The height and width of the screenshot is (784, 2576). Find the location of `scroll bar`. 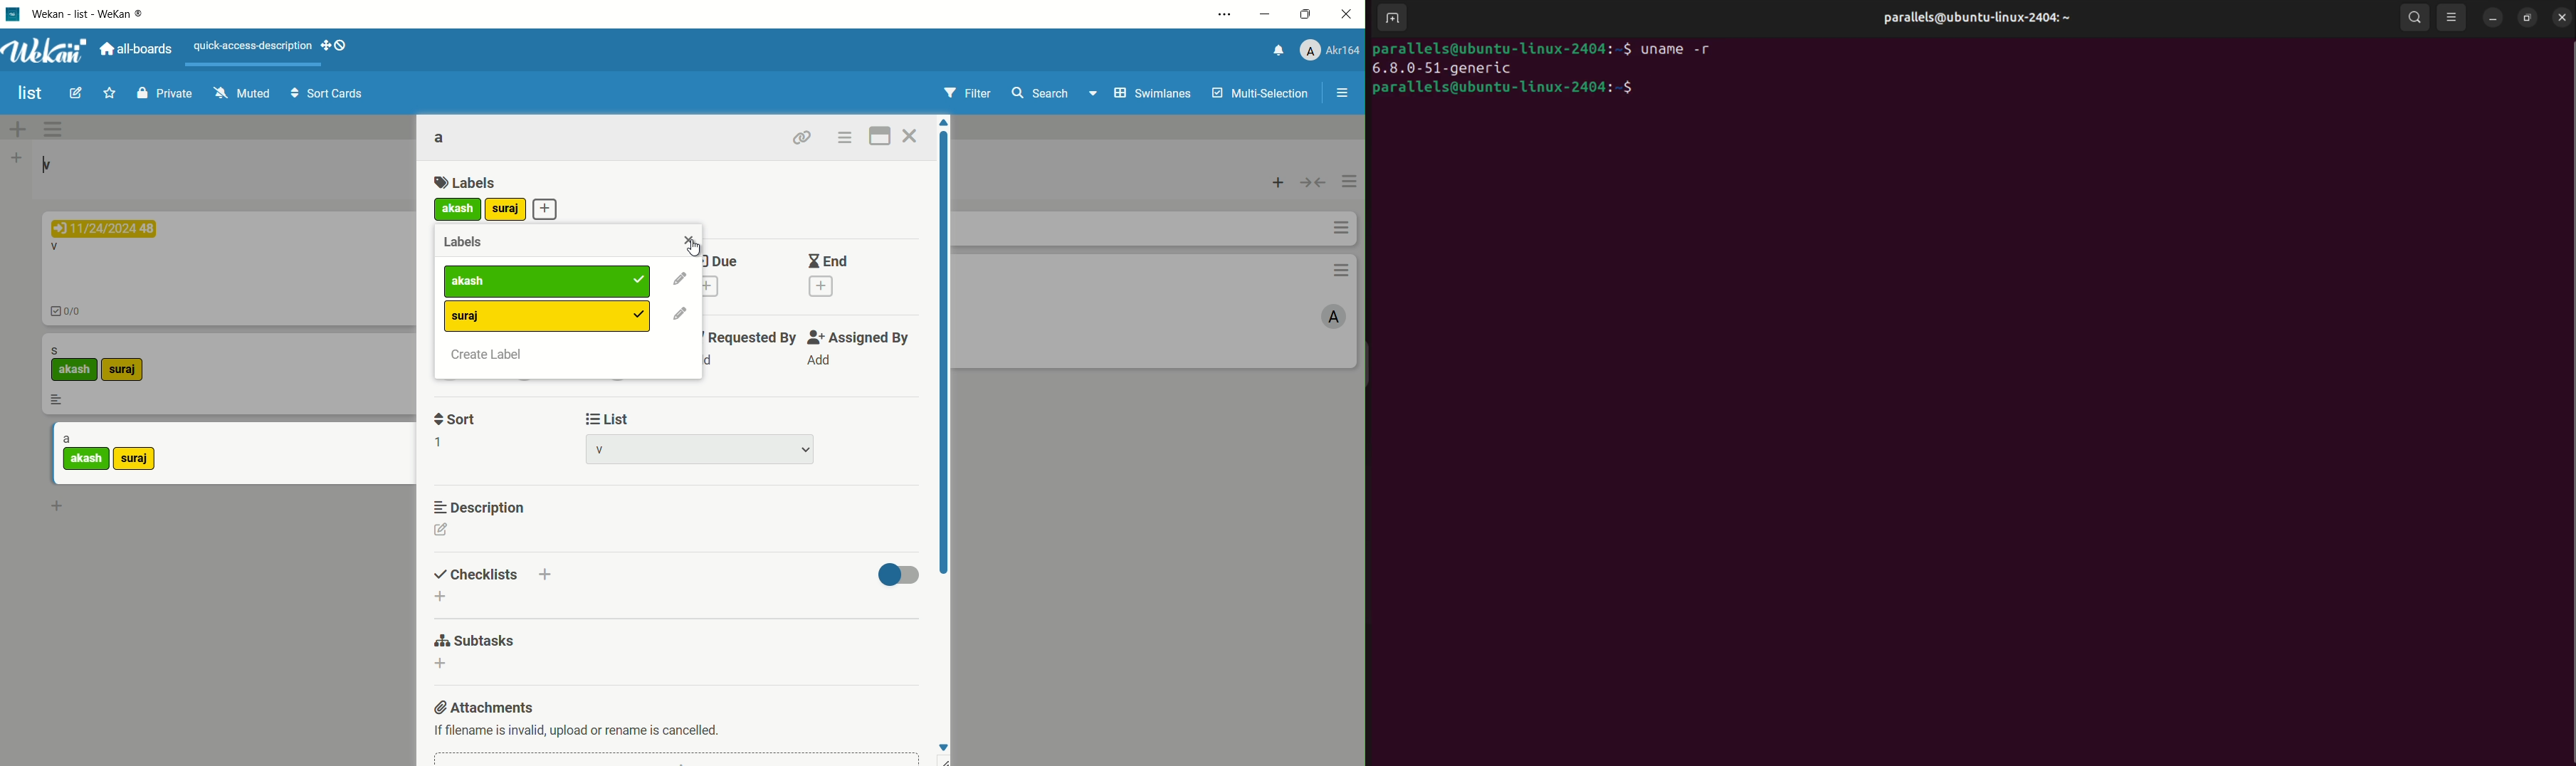

scroll bar is located at coordinates (942, 352).